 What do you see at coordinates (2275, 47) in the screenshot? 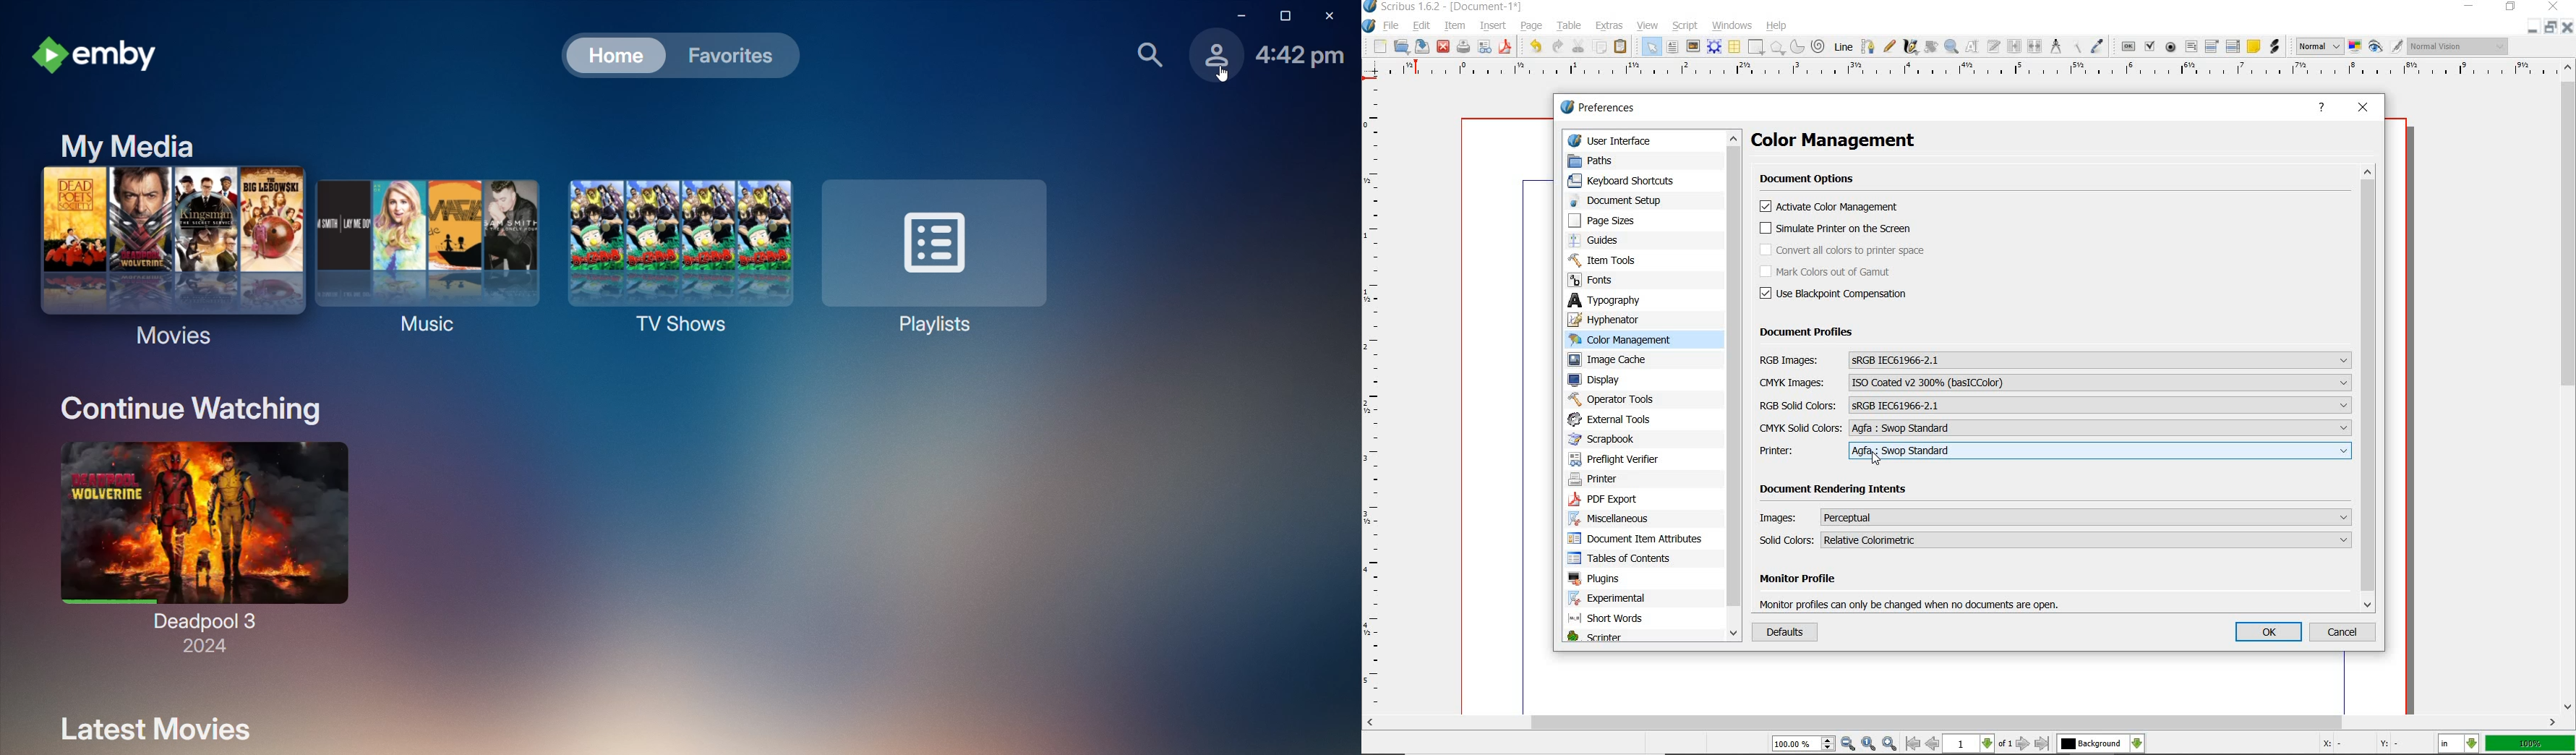
I see `link annotation` at bounding box center [2275, 47].